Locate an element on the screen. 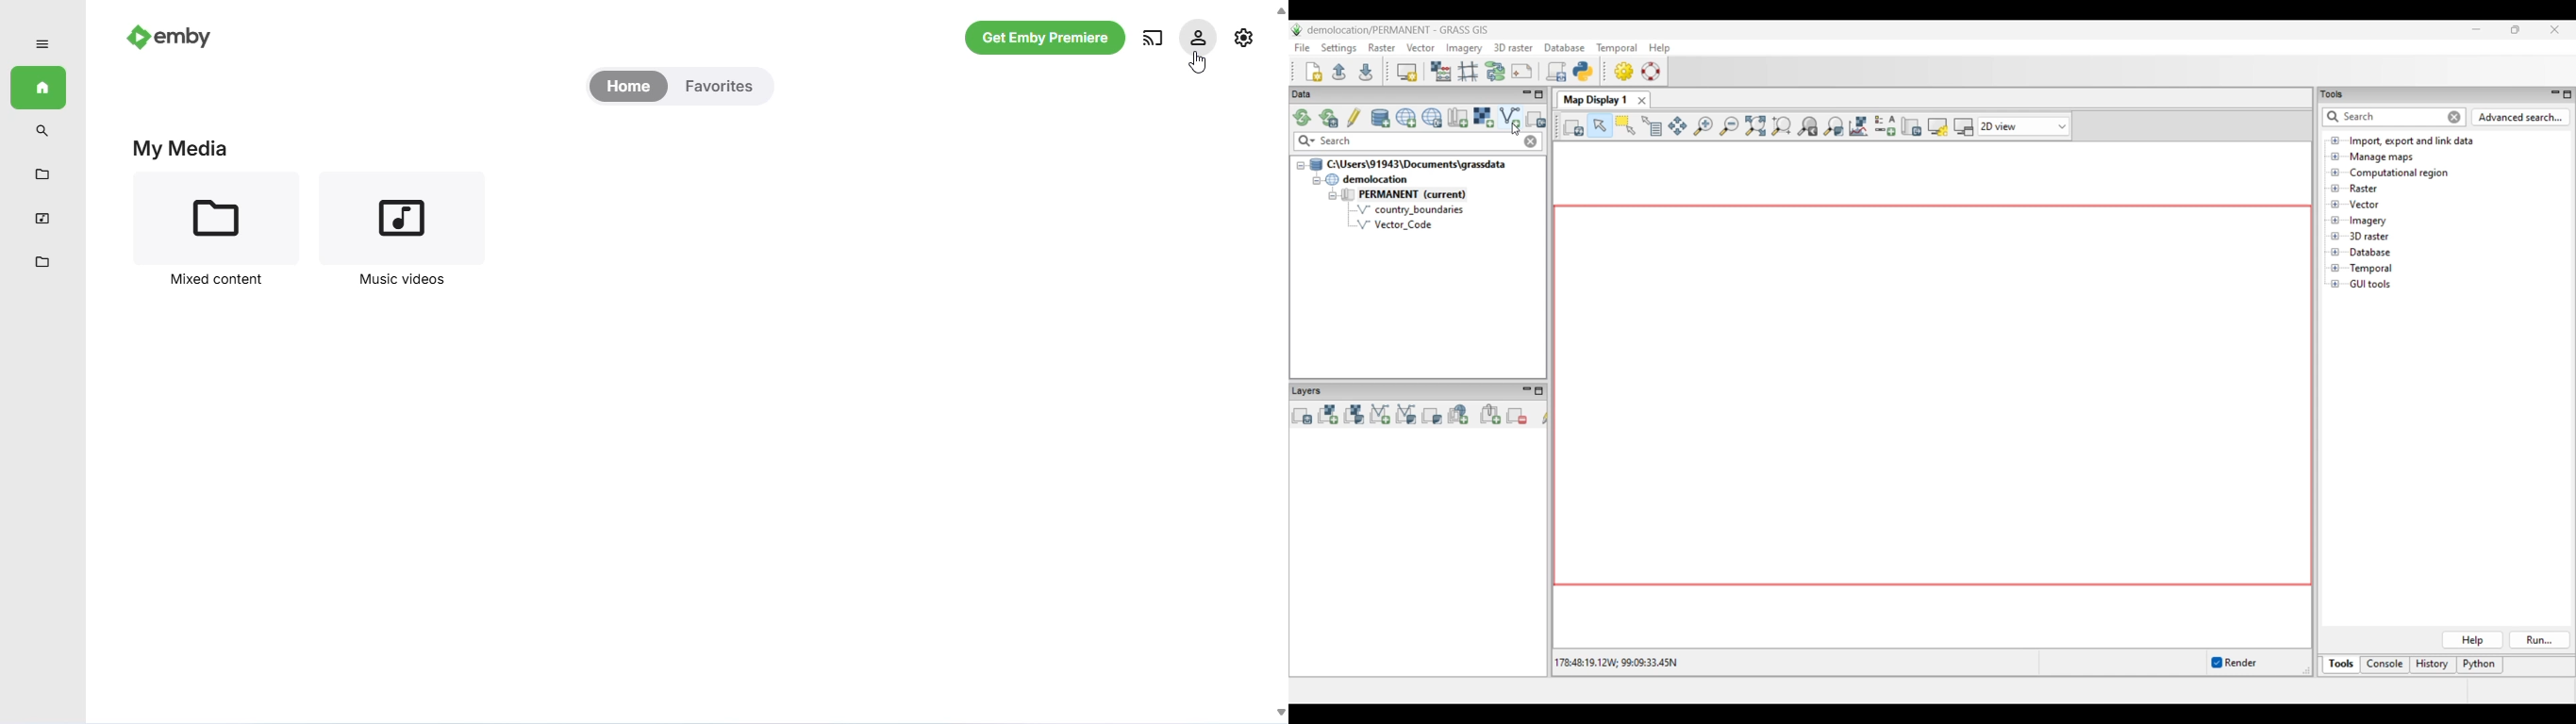  scrollbar is located at coordinates (1278, 361).